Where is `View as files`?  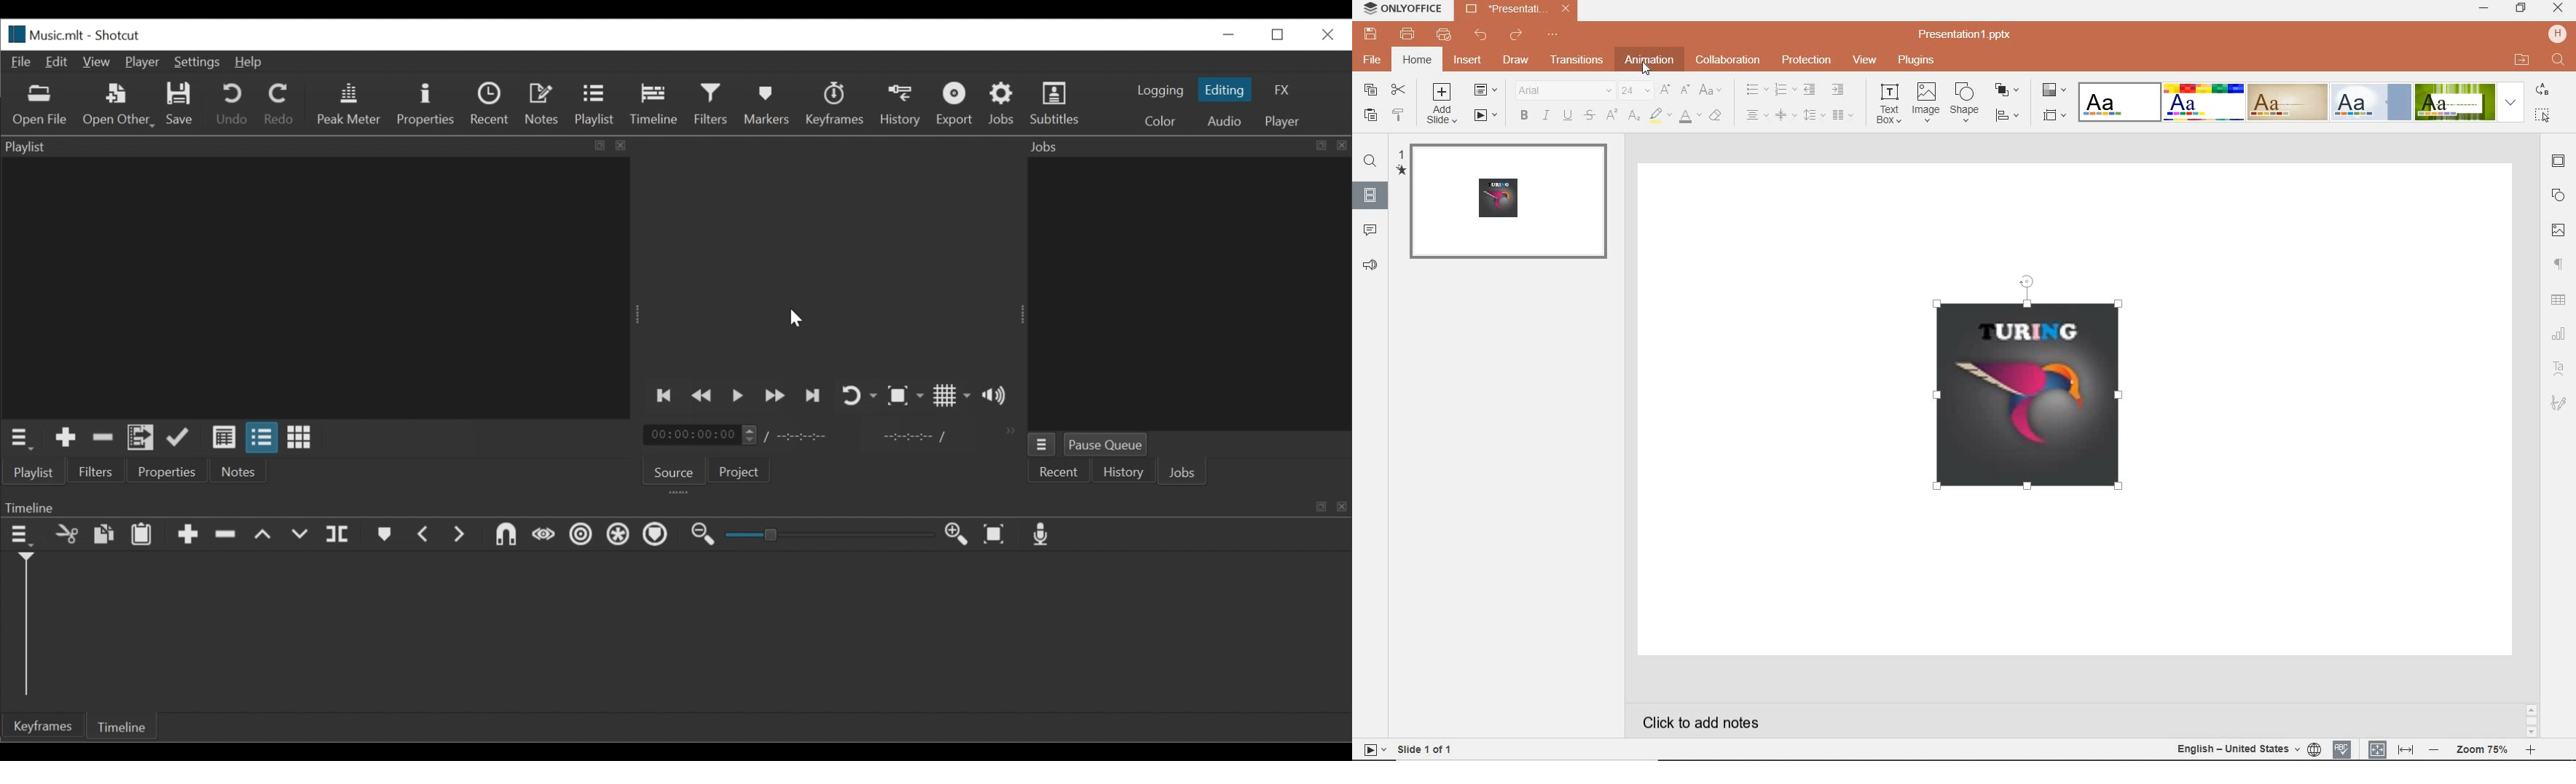 View as files is located at coordinates (261, 438).